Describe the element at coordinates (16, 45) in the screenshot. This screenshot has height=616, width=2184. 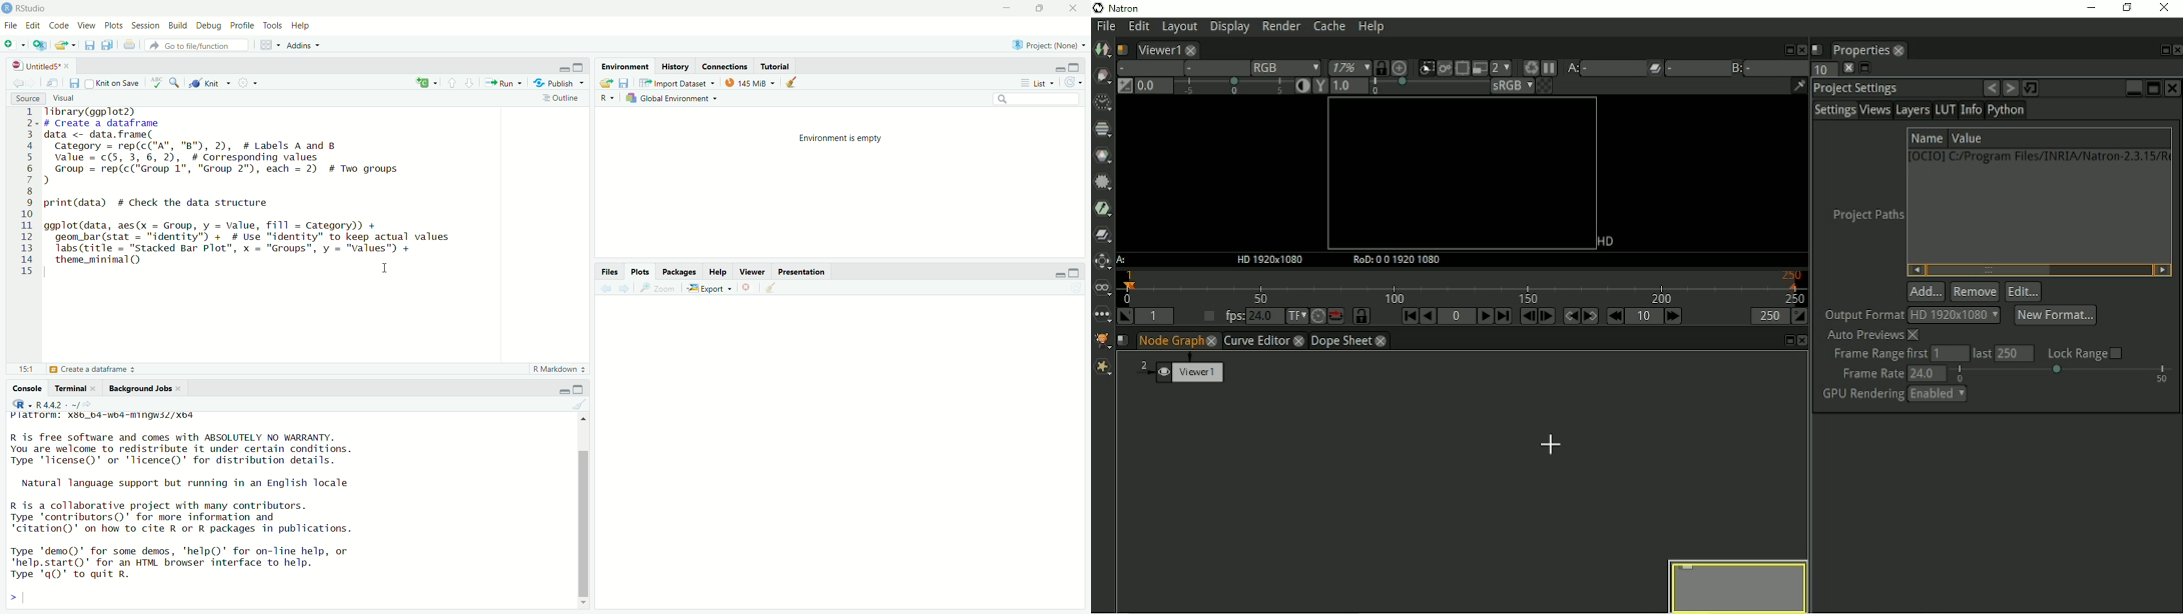
I see `New File` at that location.